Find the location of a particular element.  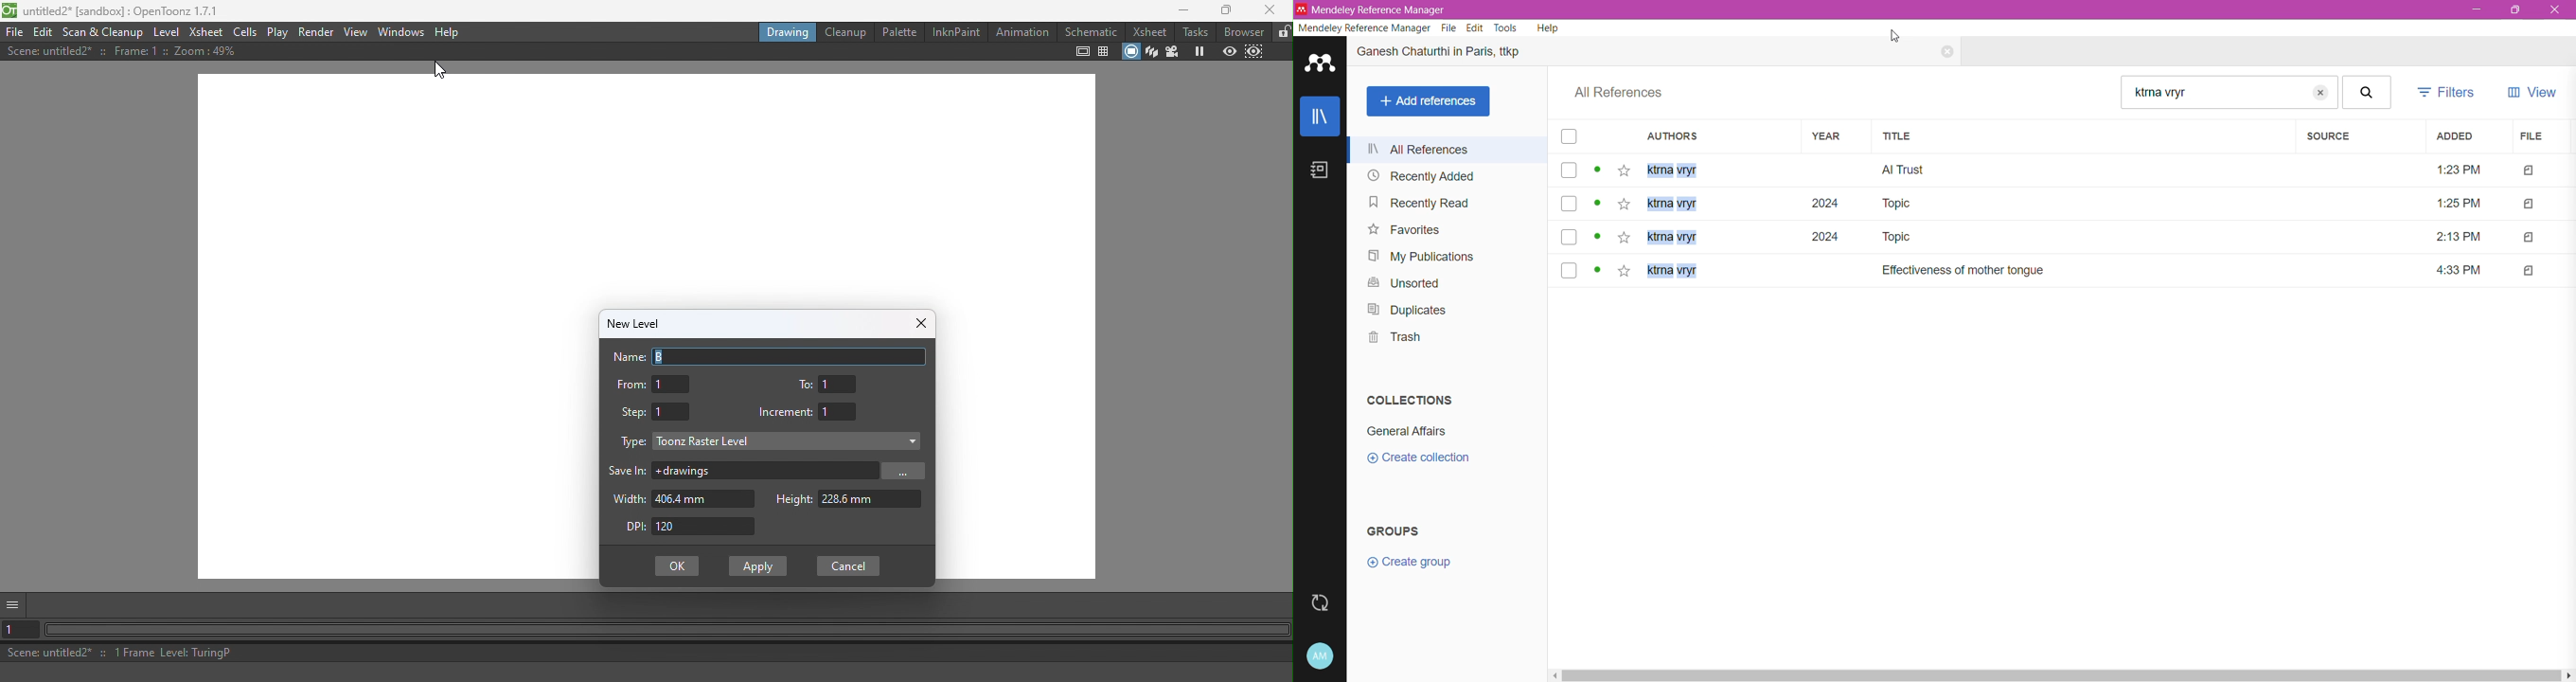

file type is located at coordinates (2527, 236).